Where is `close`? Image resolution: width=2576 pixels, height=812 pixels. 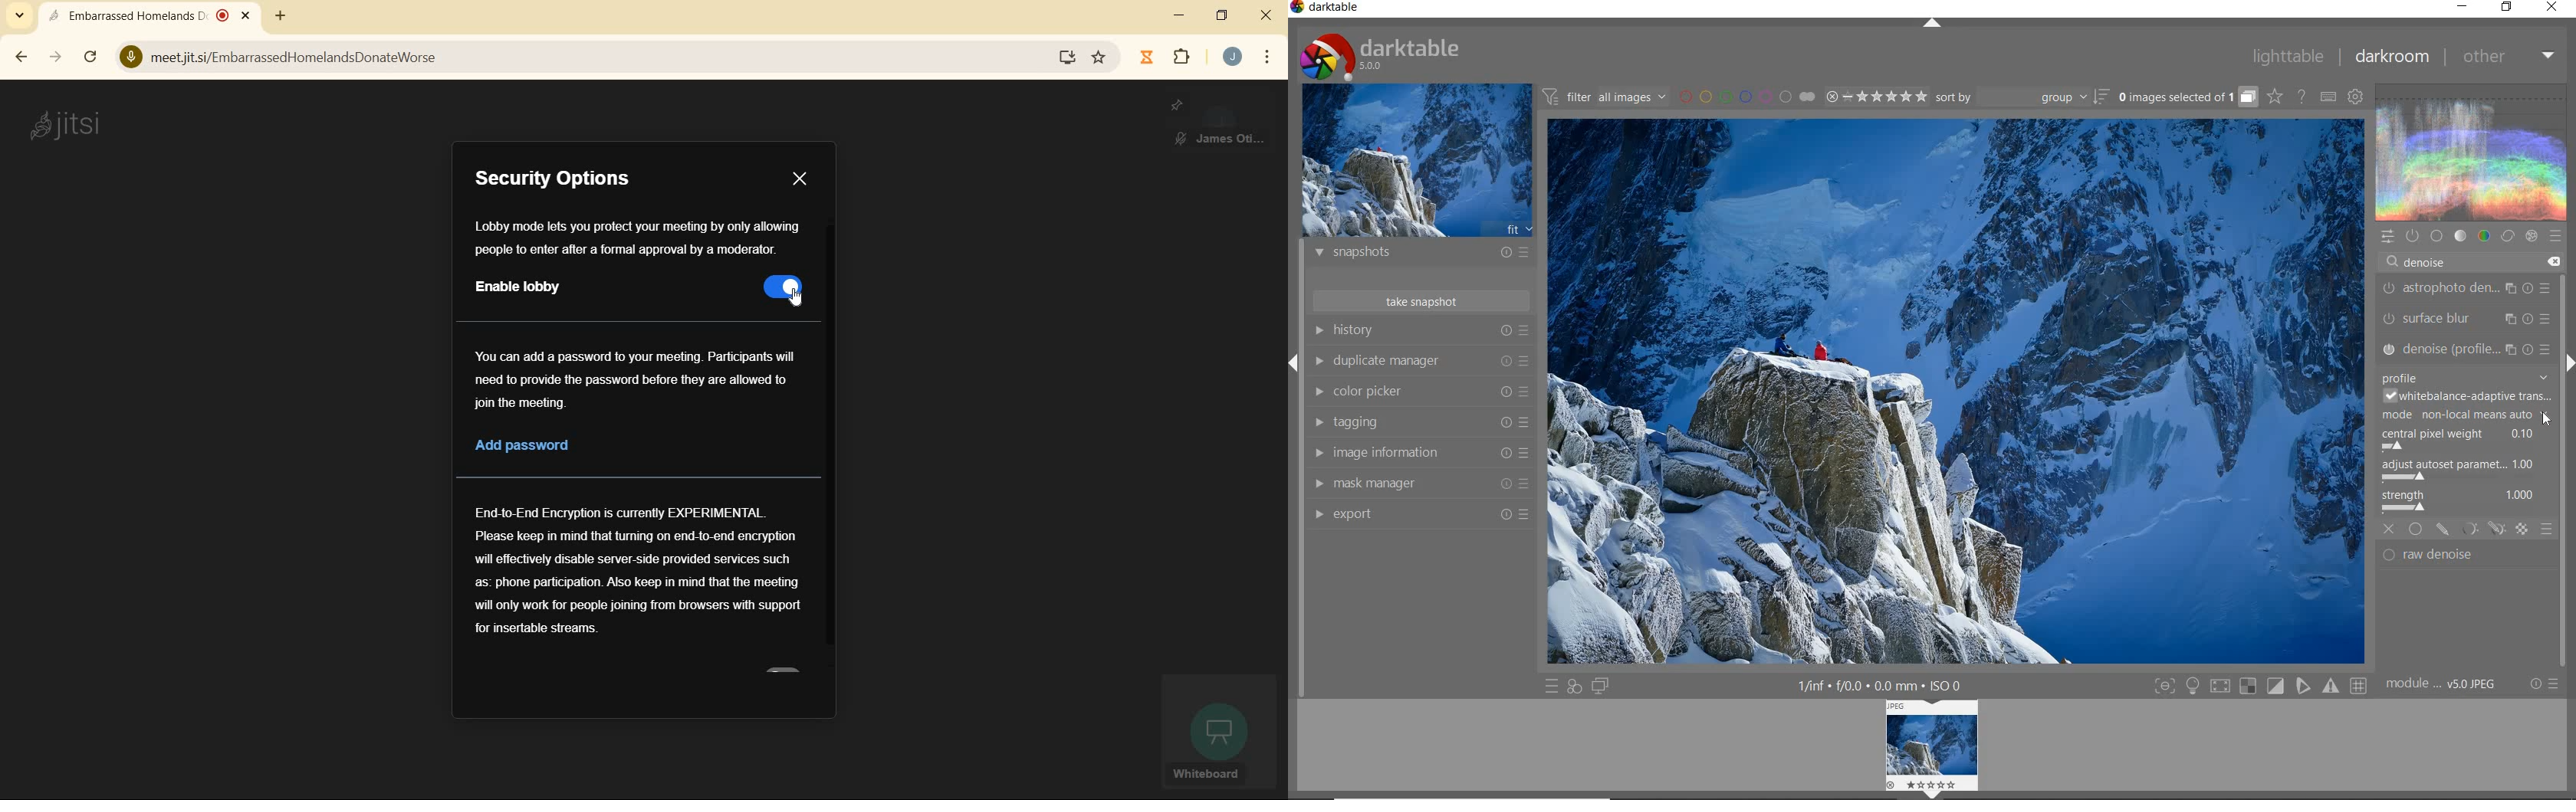 close is located at coordinates (2552, 8).